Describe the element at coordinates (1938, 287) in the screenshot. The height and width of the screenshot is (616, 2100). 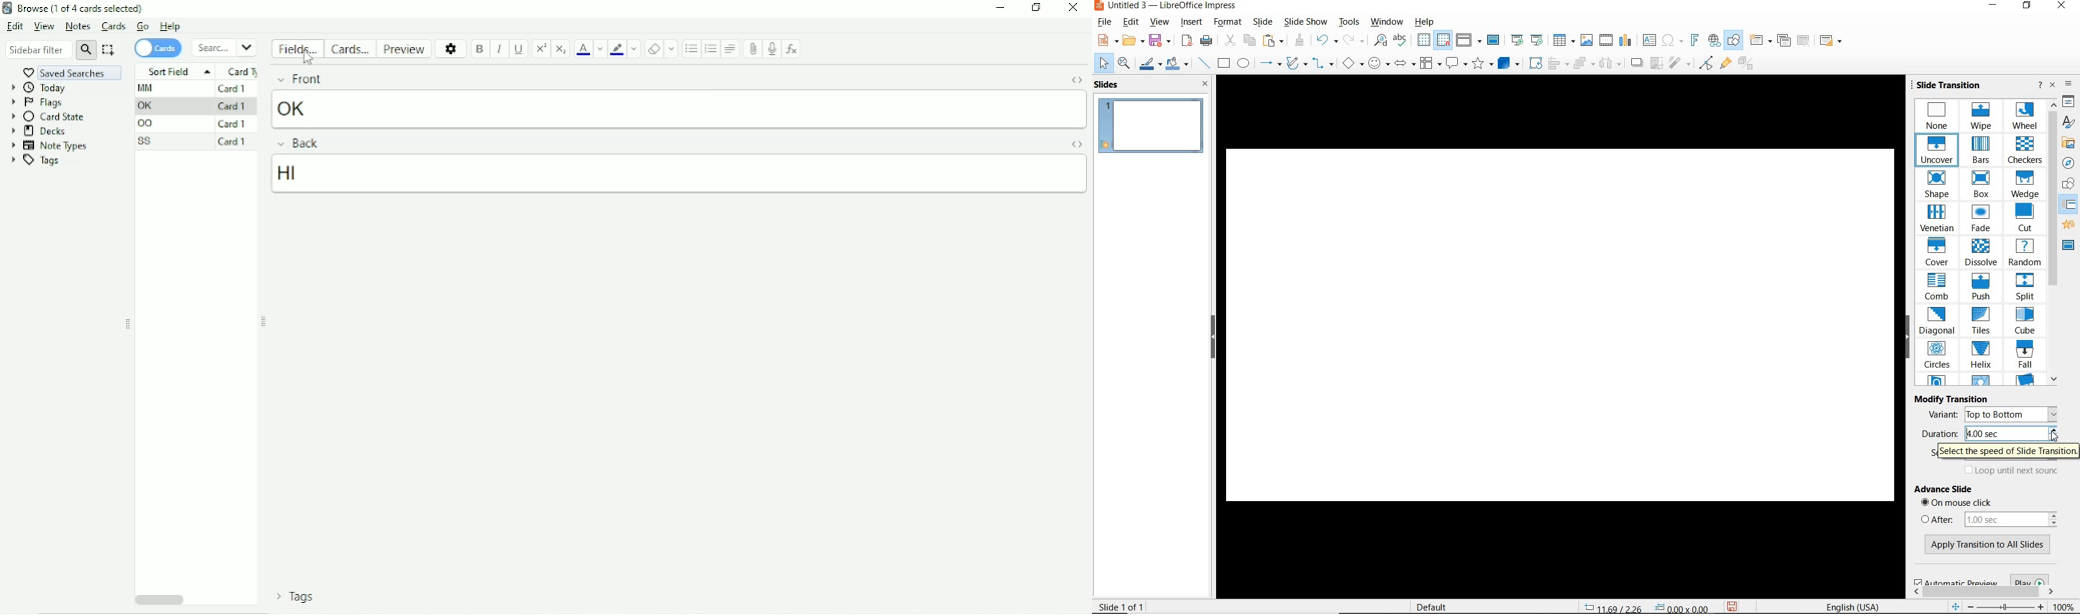
I see `COMB` at that location.